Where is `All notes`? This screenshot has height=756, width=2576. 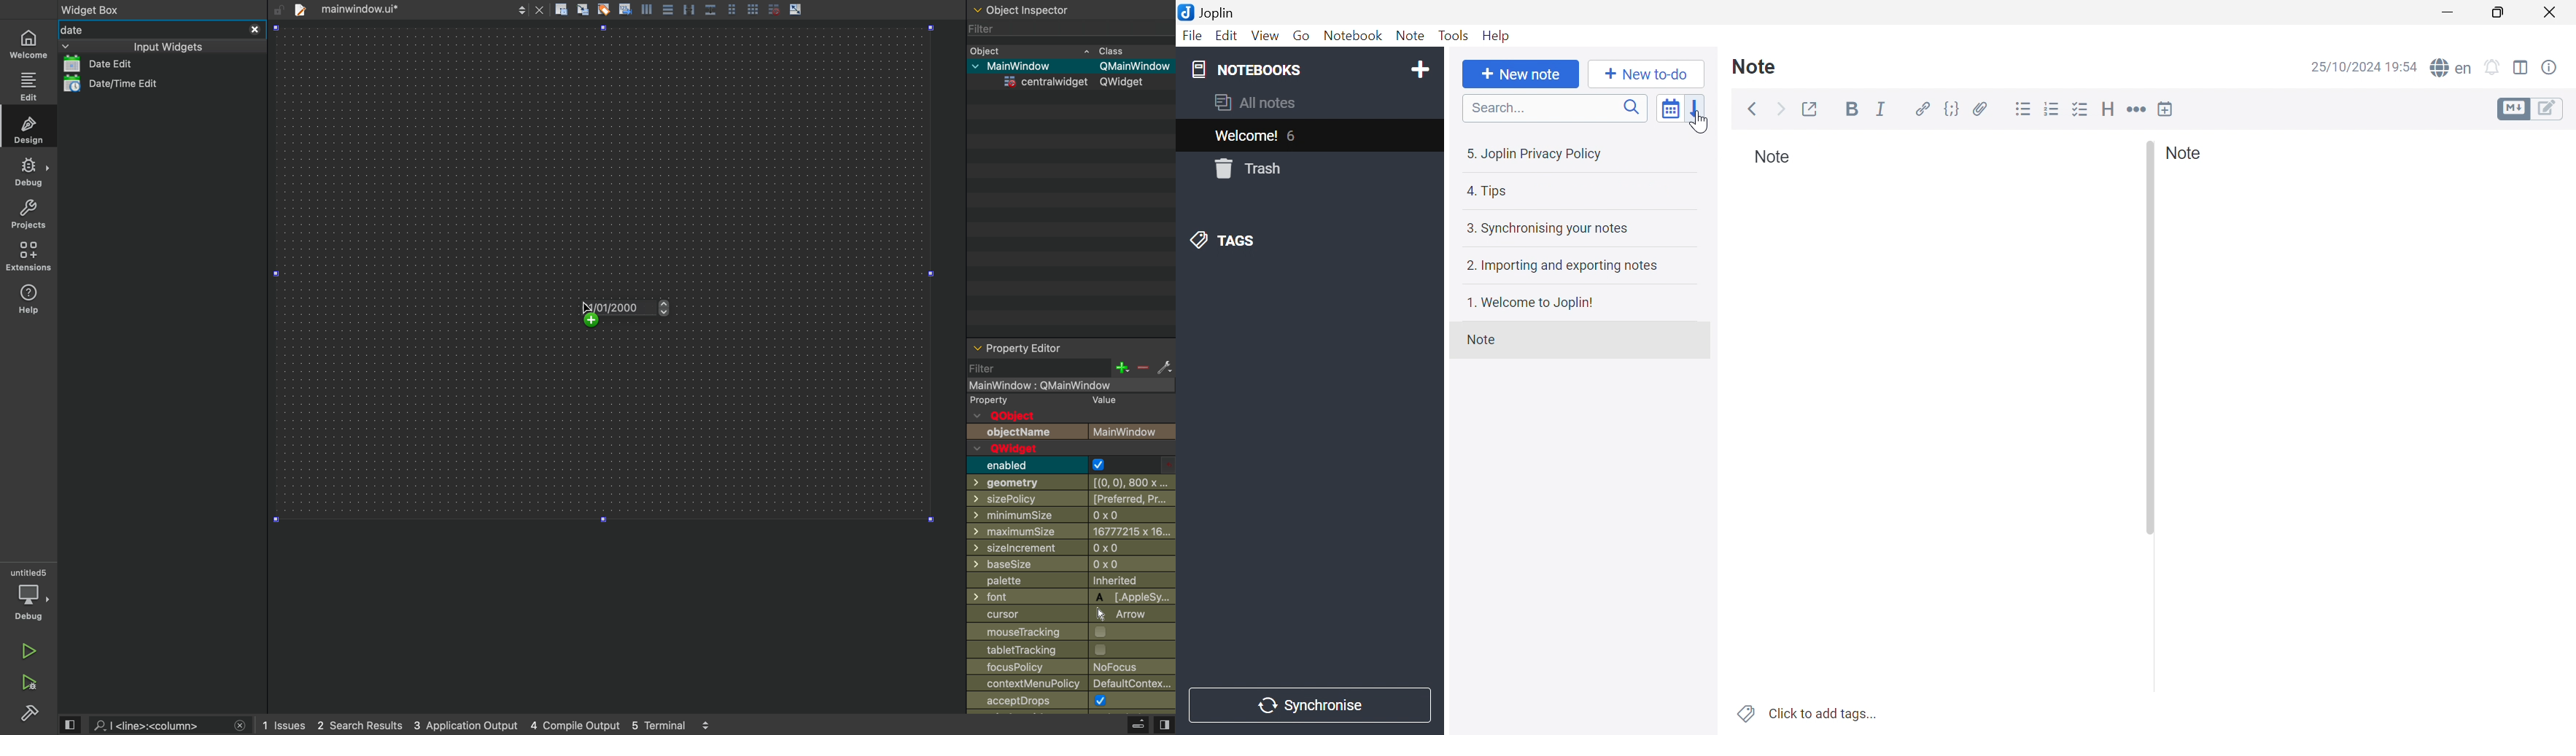 All notes is located at coordinates (1254, 103).